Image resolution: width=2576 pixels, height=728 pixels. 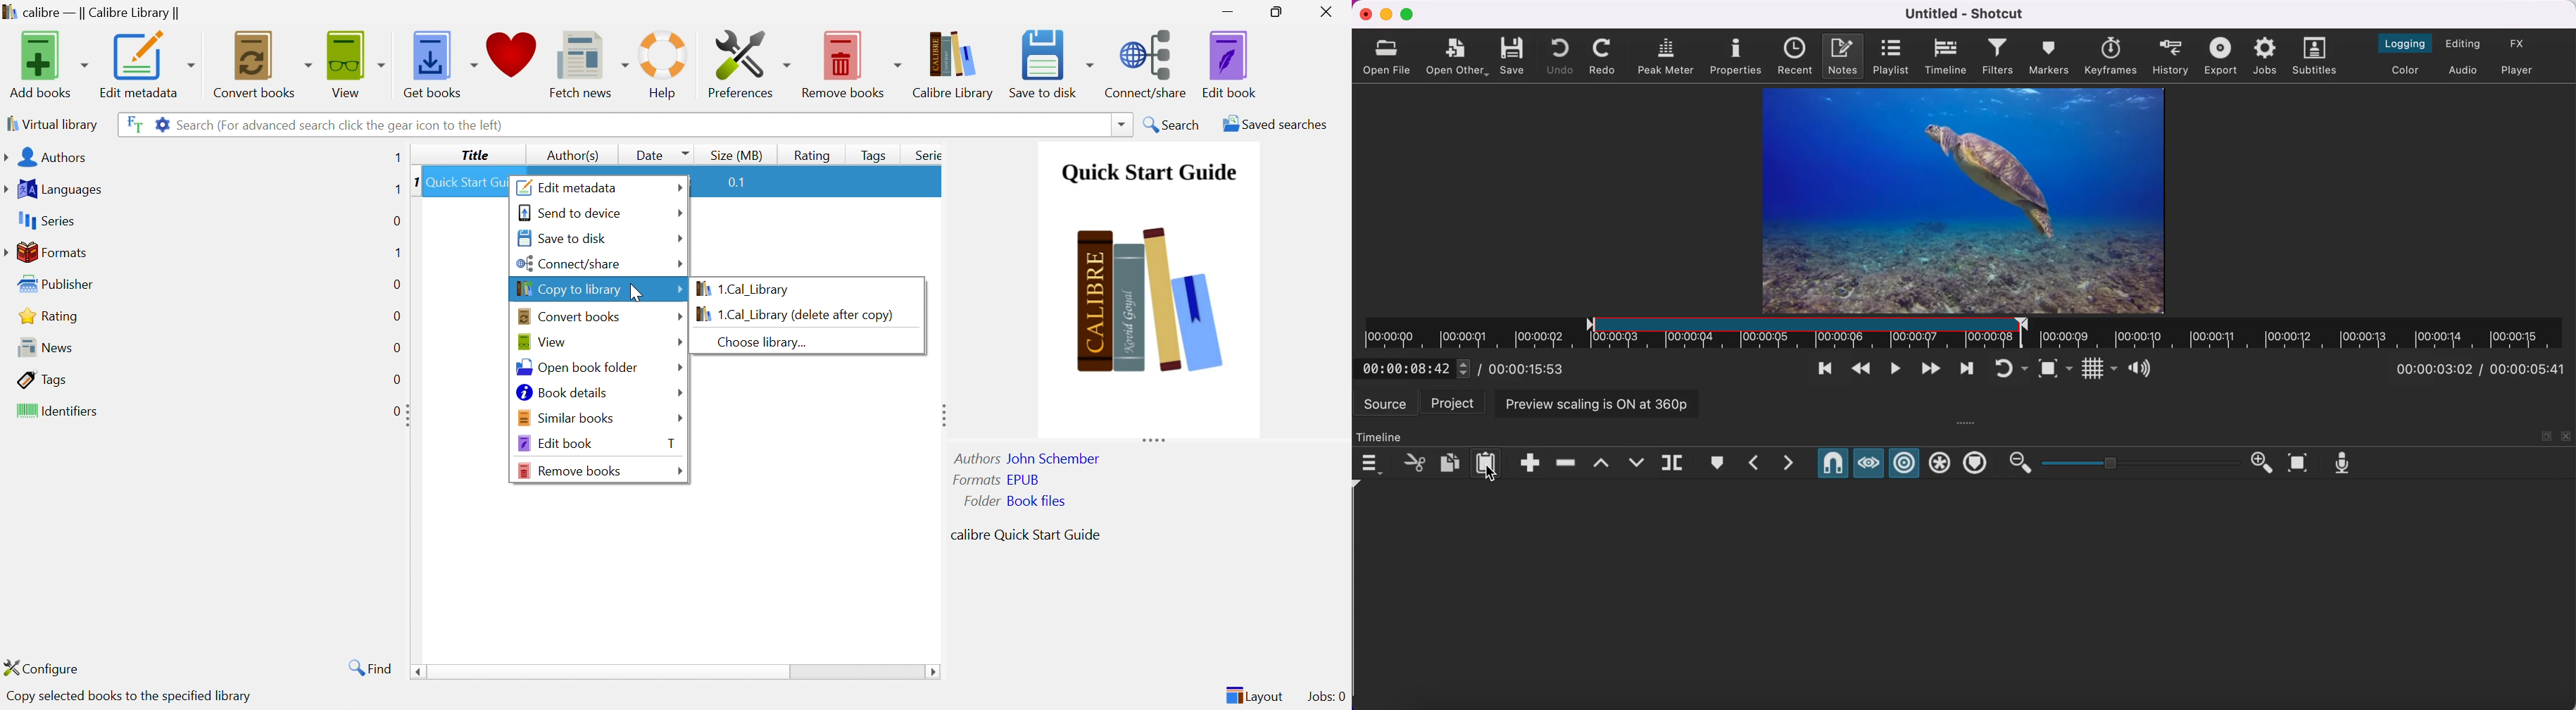 I want to click on skip to previous point, so click(x=1825, y=367).